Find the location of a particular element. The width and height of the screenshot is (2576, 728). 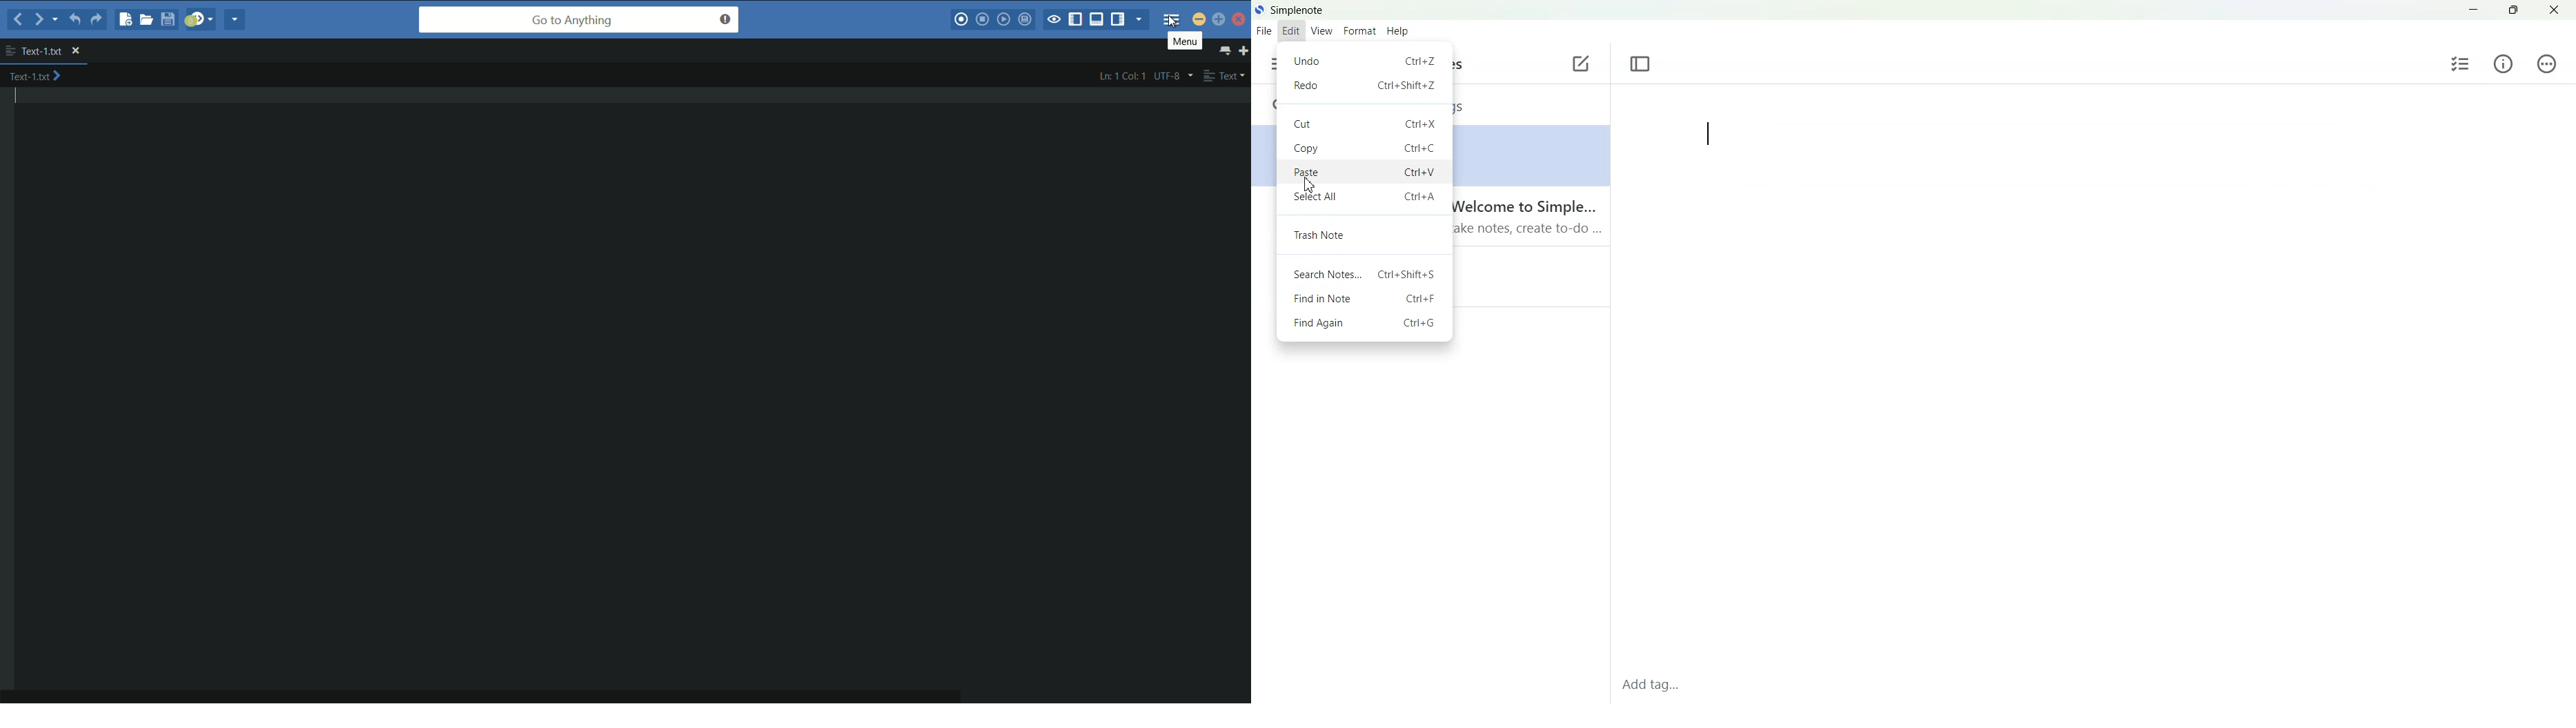

Find Again Ctrl + O is located at coordinates (1363, 322).